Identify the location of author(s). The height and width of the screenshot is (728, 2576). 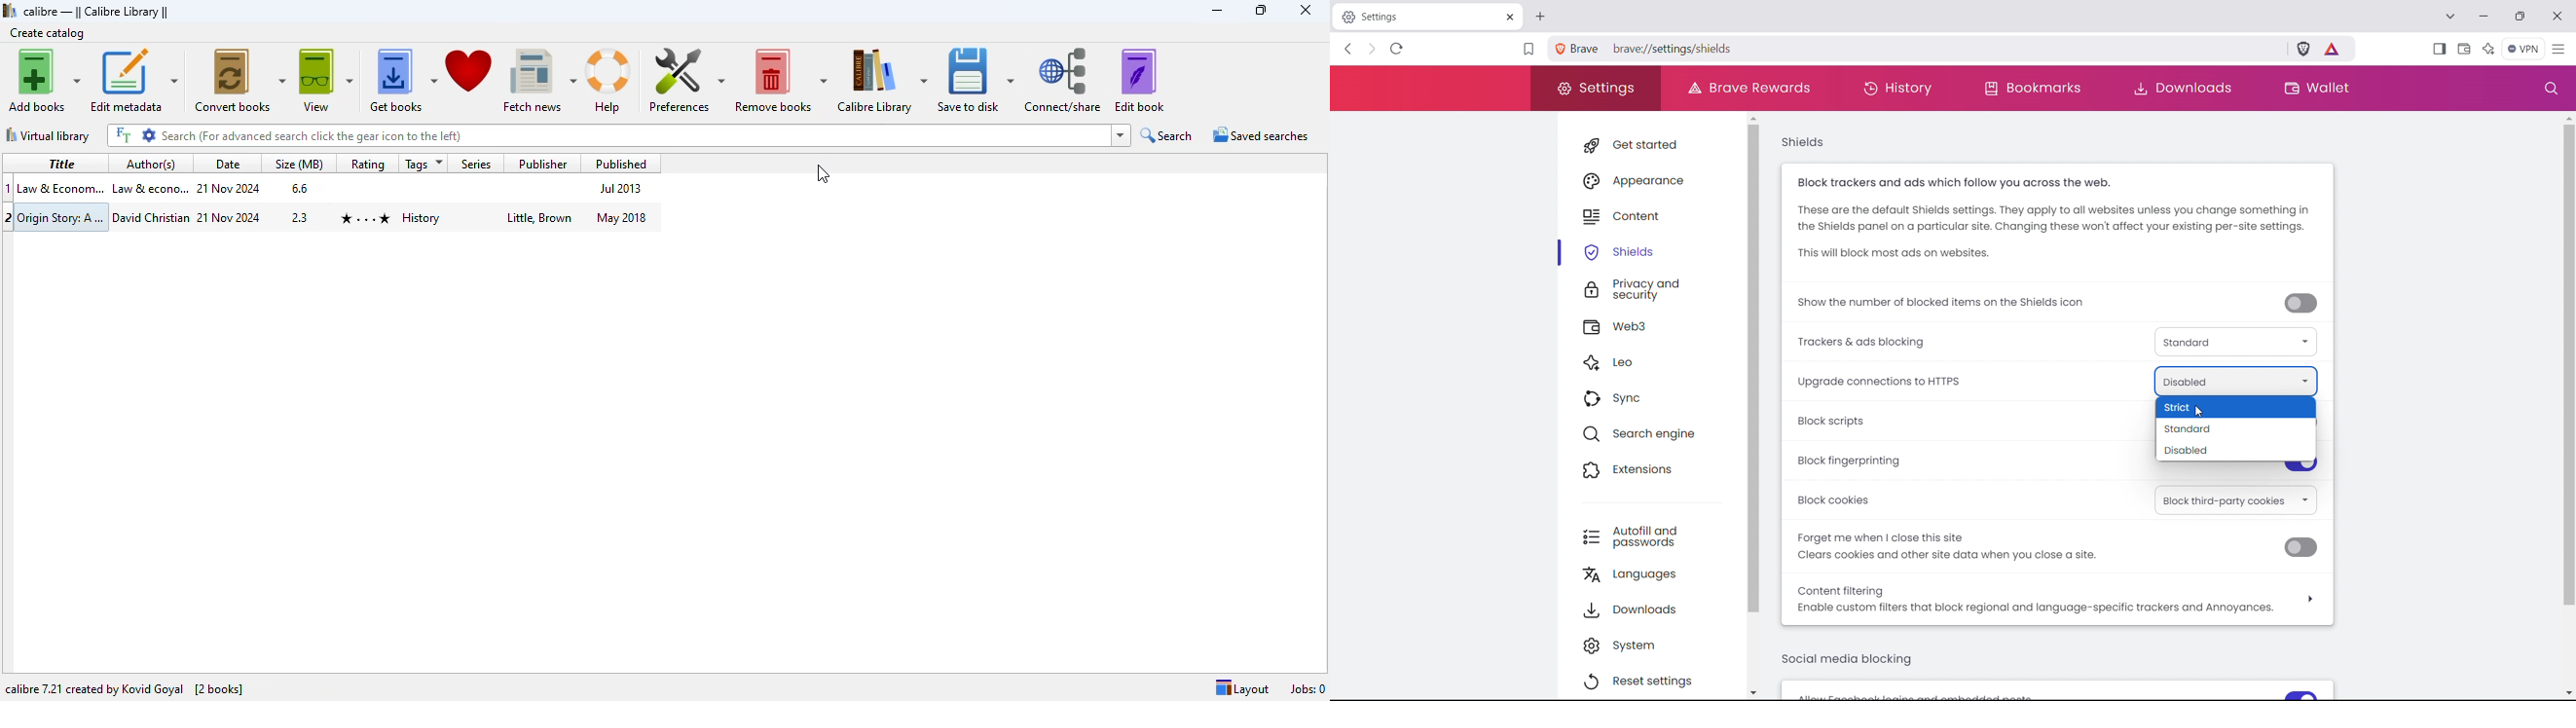
(153, 163).